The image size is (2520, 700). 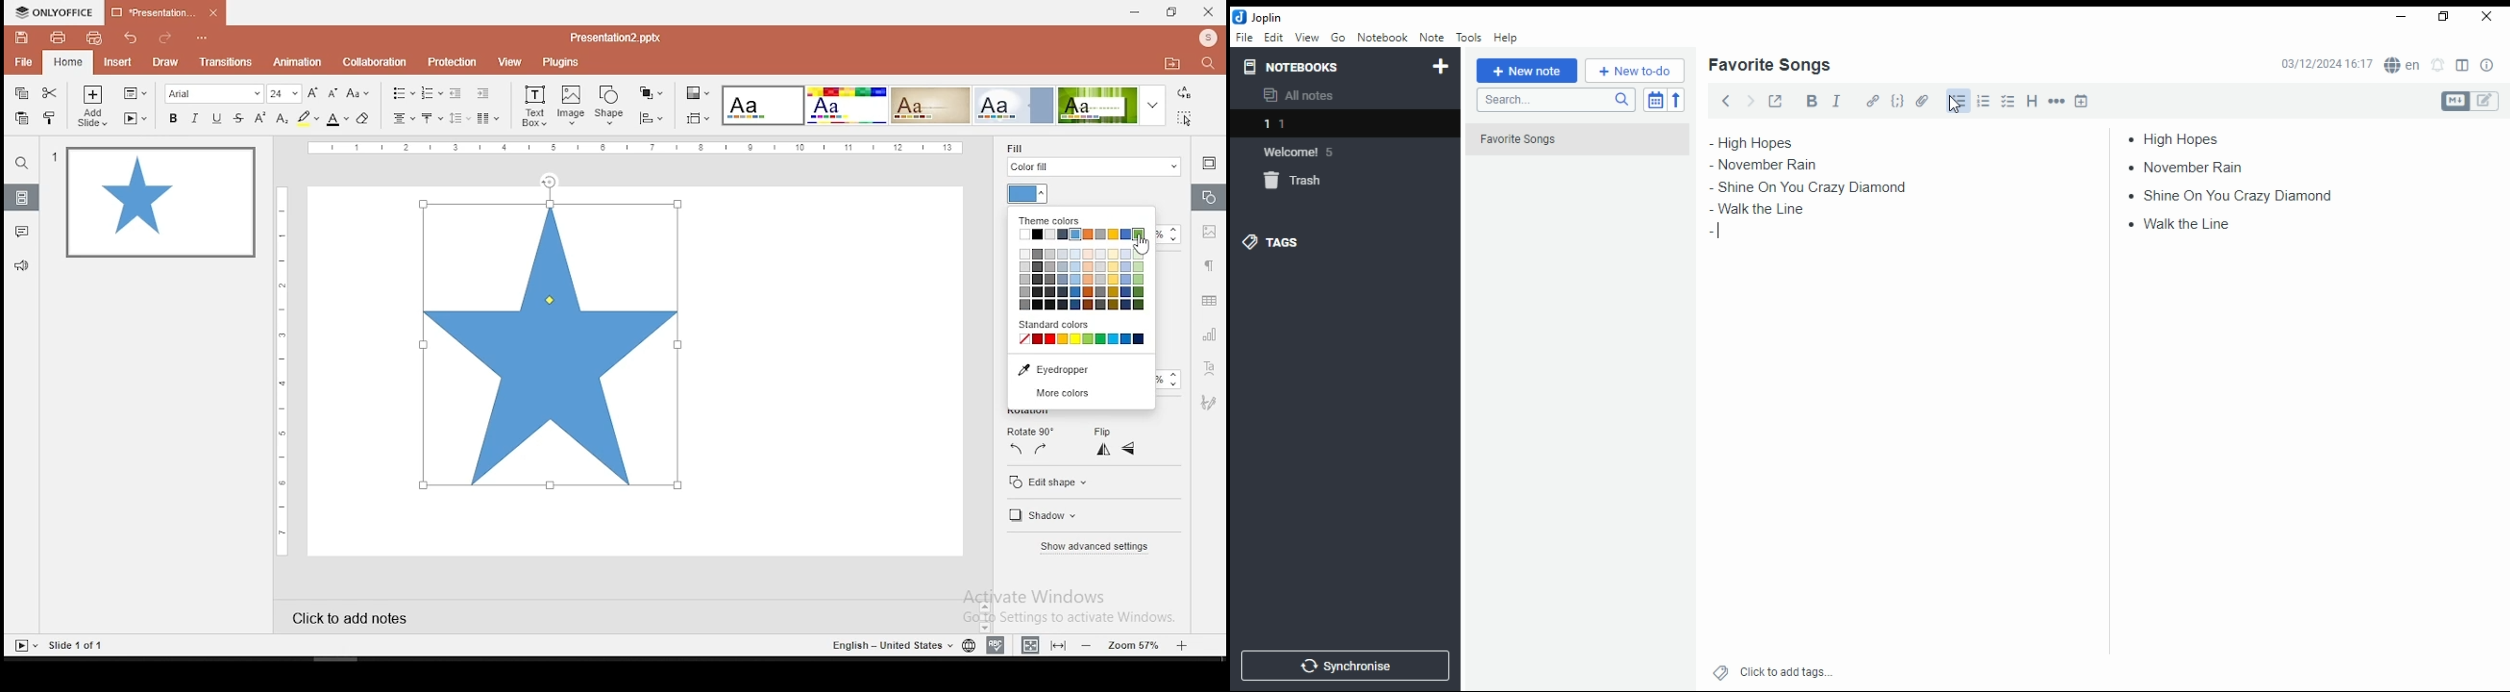 What do you see at coordinates (1431, 37) in the screenshot?
I see `note` at bounding box center [1431, 37].